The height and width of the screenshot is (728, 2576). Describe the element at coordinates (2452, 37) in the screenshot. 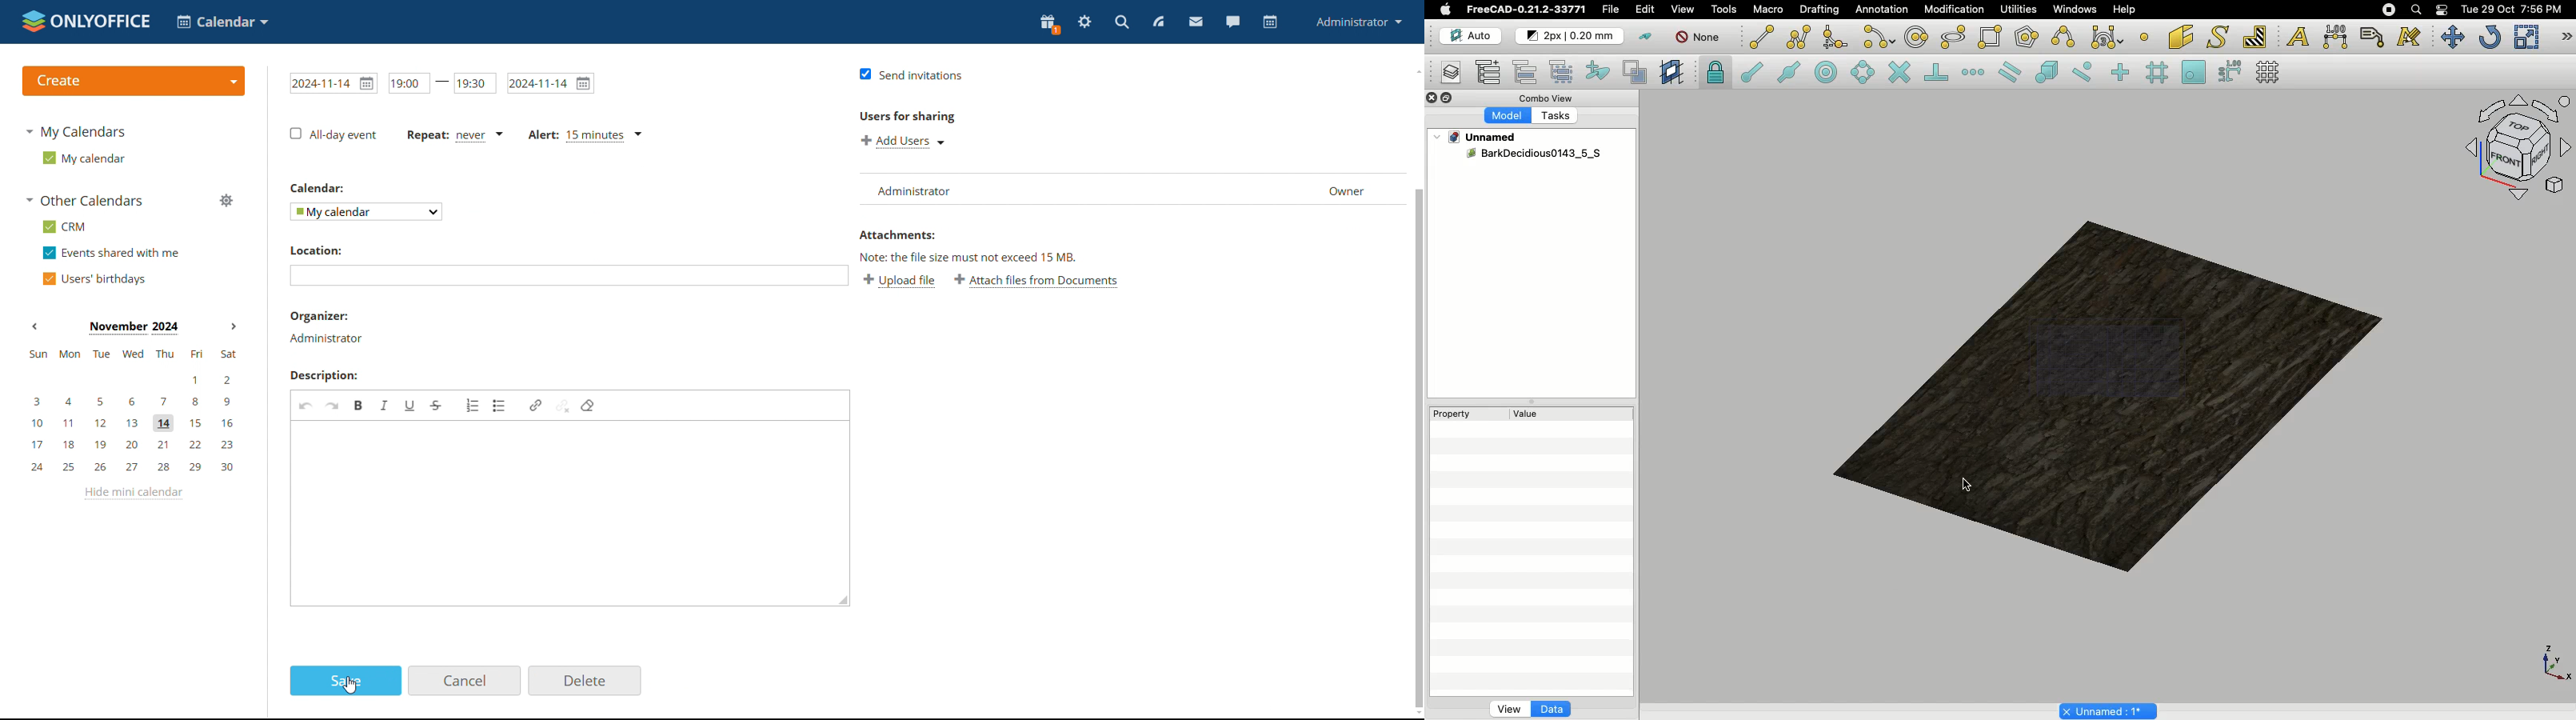

I see `Move` at that location.